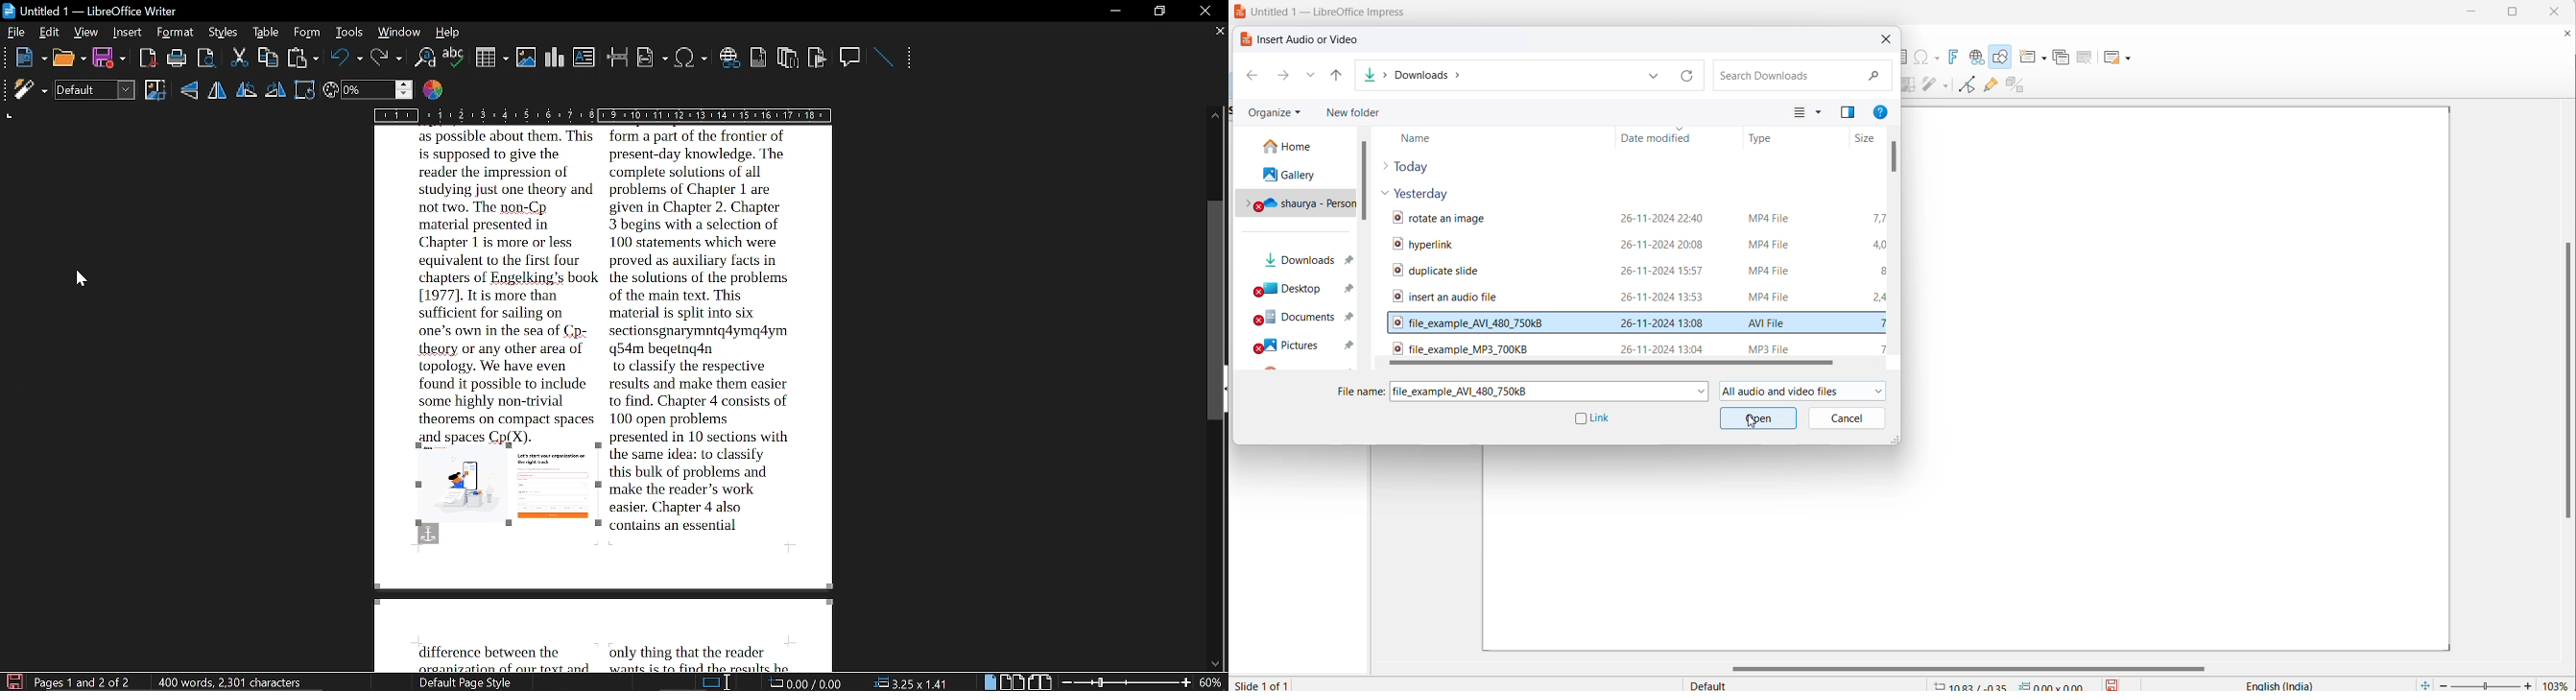 Image resolution: width=2576 pixels, height=700 pixels. What do you see at coordinates (713, 682) in the screenshot?
I see `standard selection` at bounding box center [713, 682].